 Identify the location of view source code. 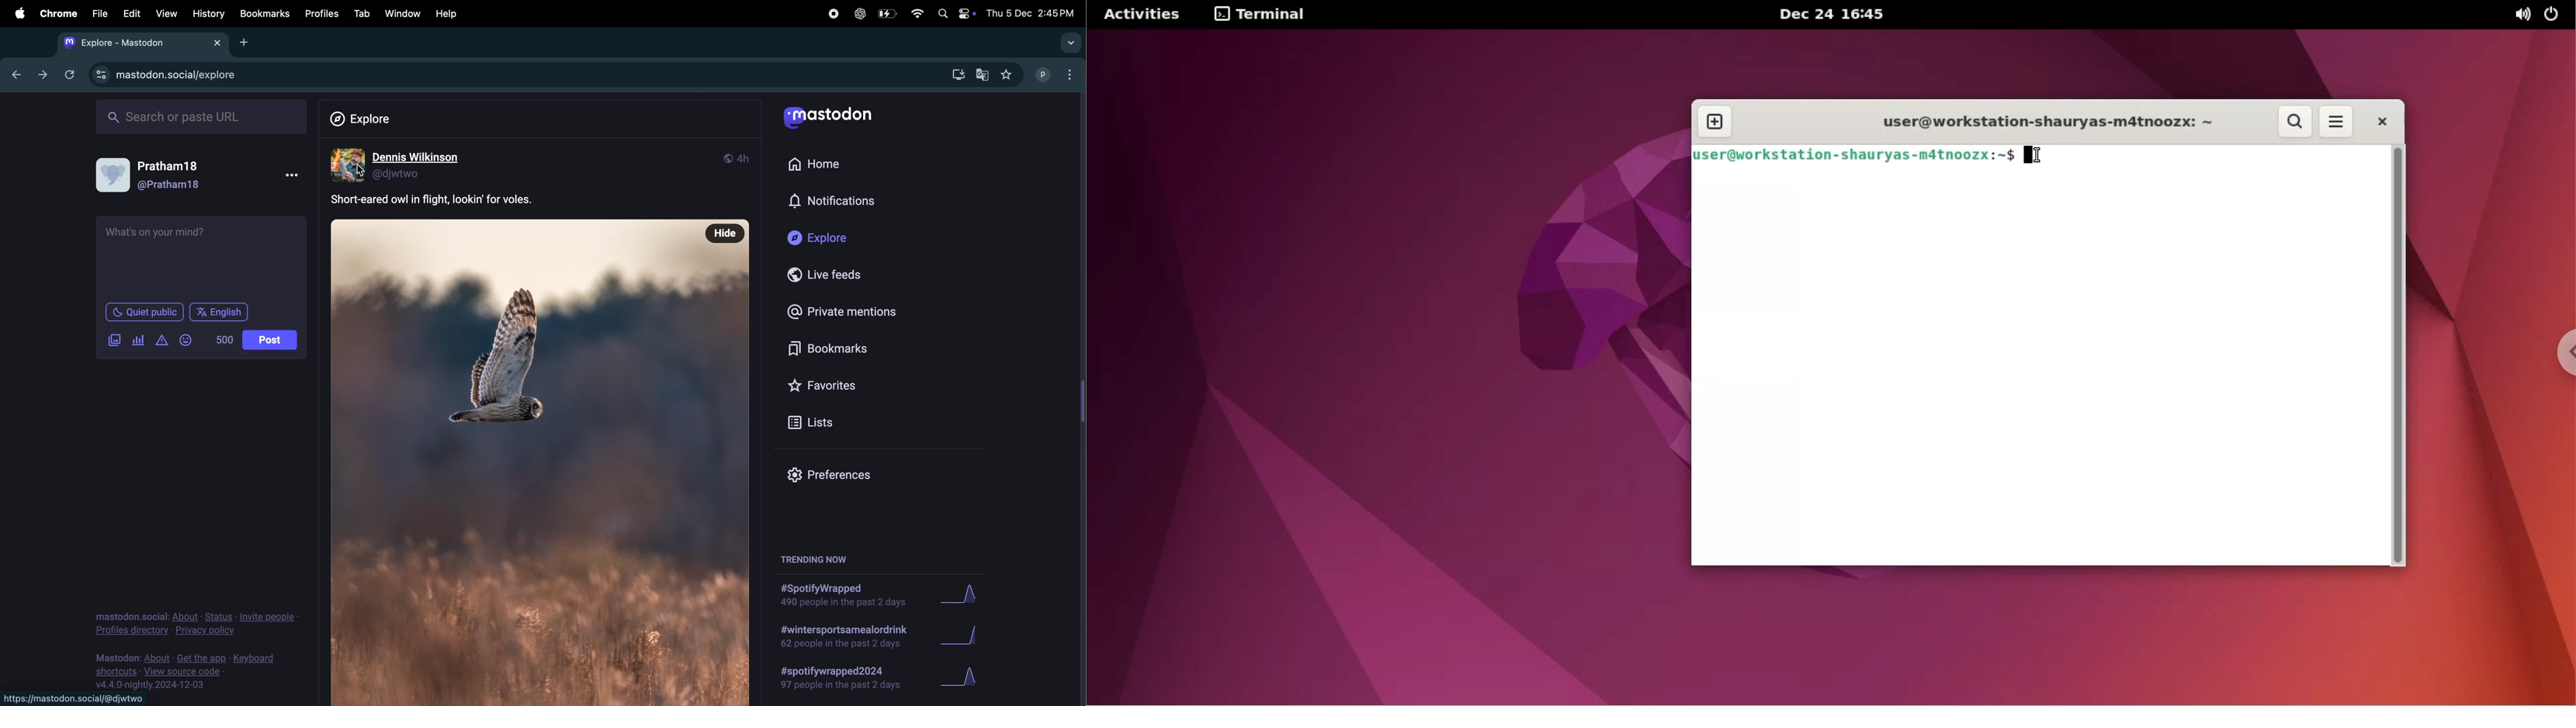
(177, 672).